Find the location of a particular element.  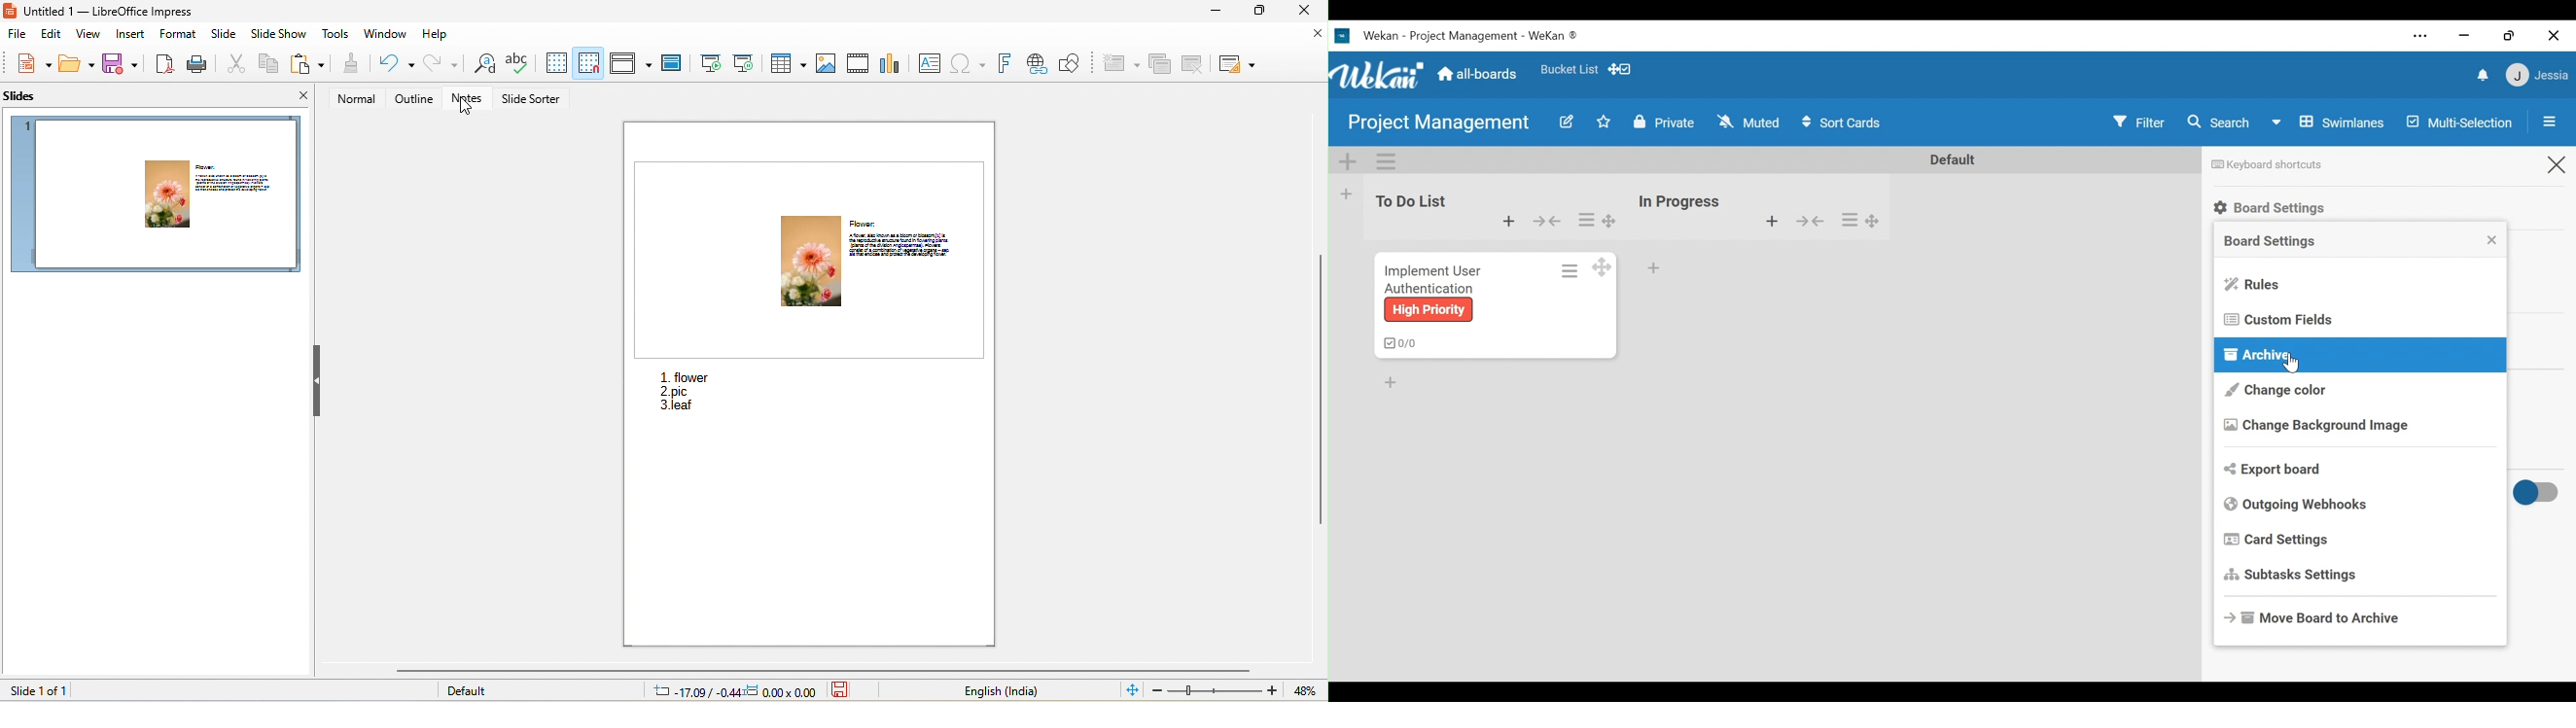

normal is located at coordinates (356, 98).